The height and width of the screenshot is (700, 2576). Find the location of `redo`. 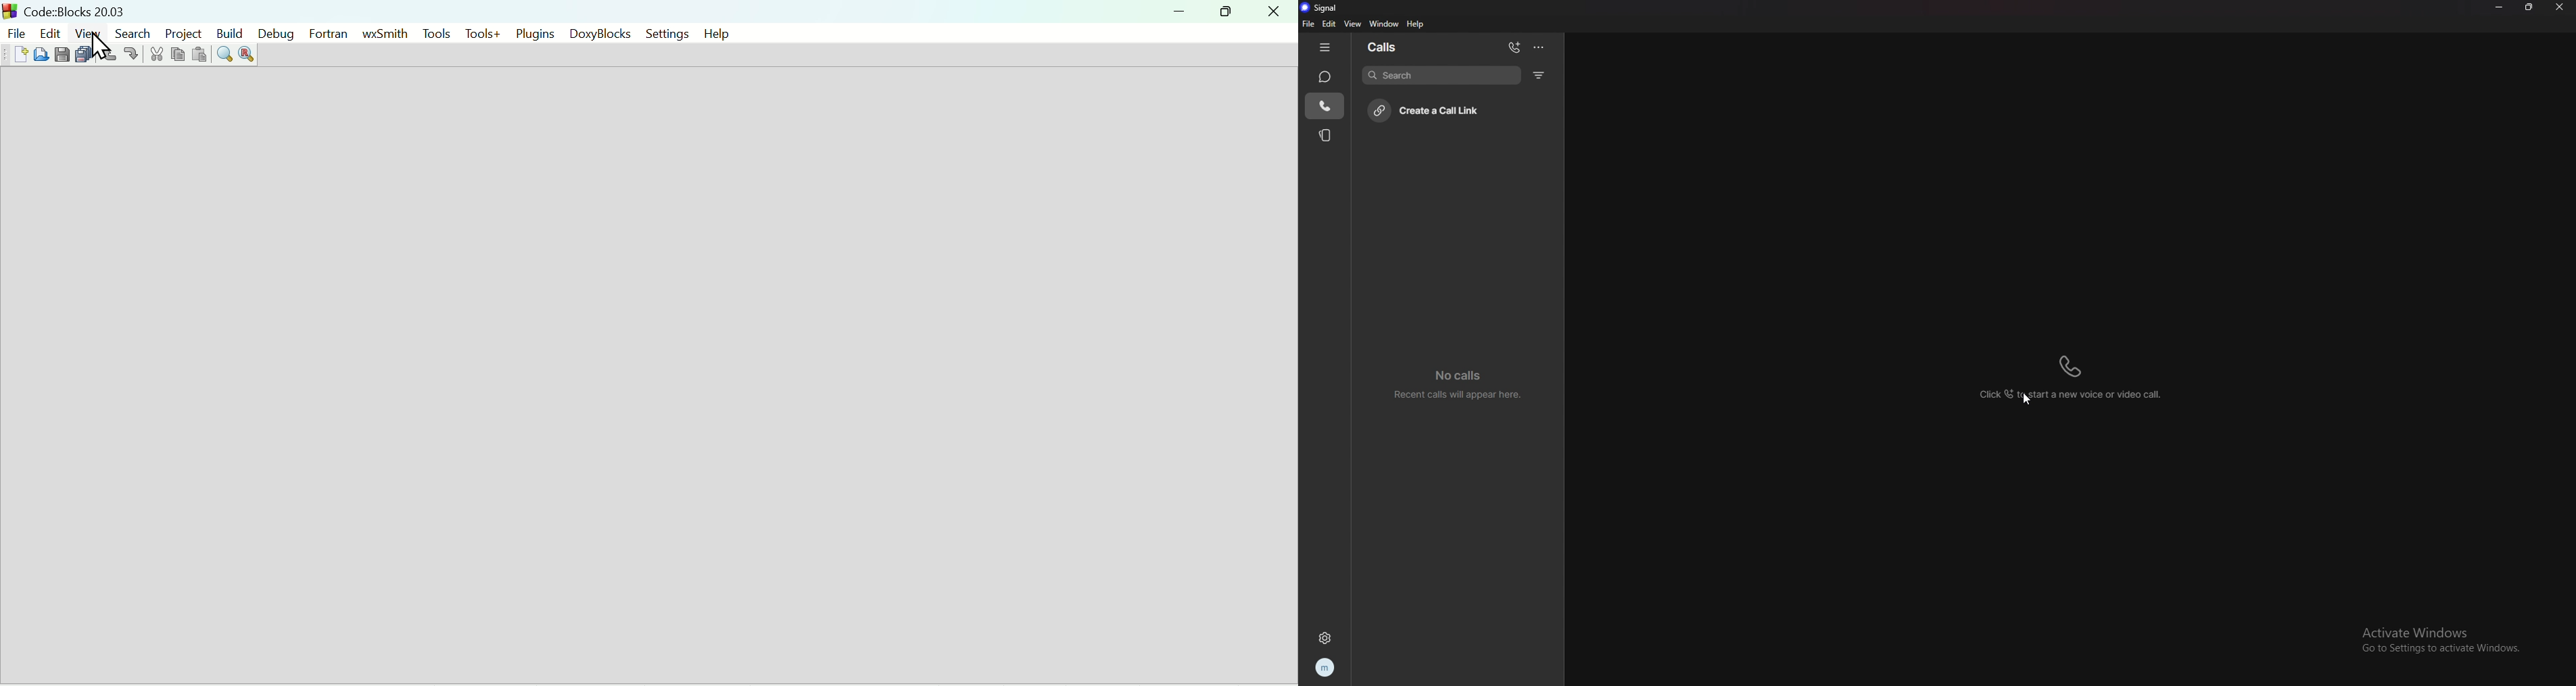

redo is located at coordinates (133, 55).